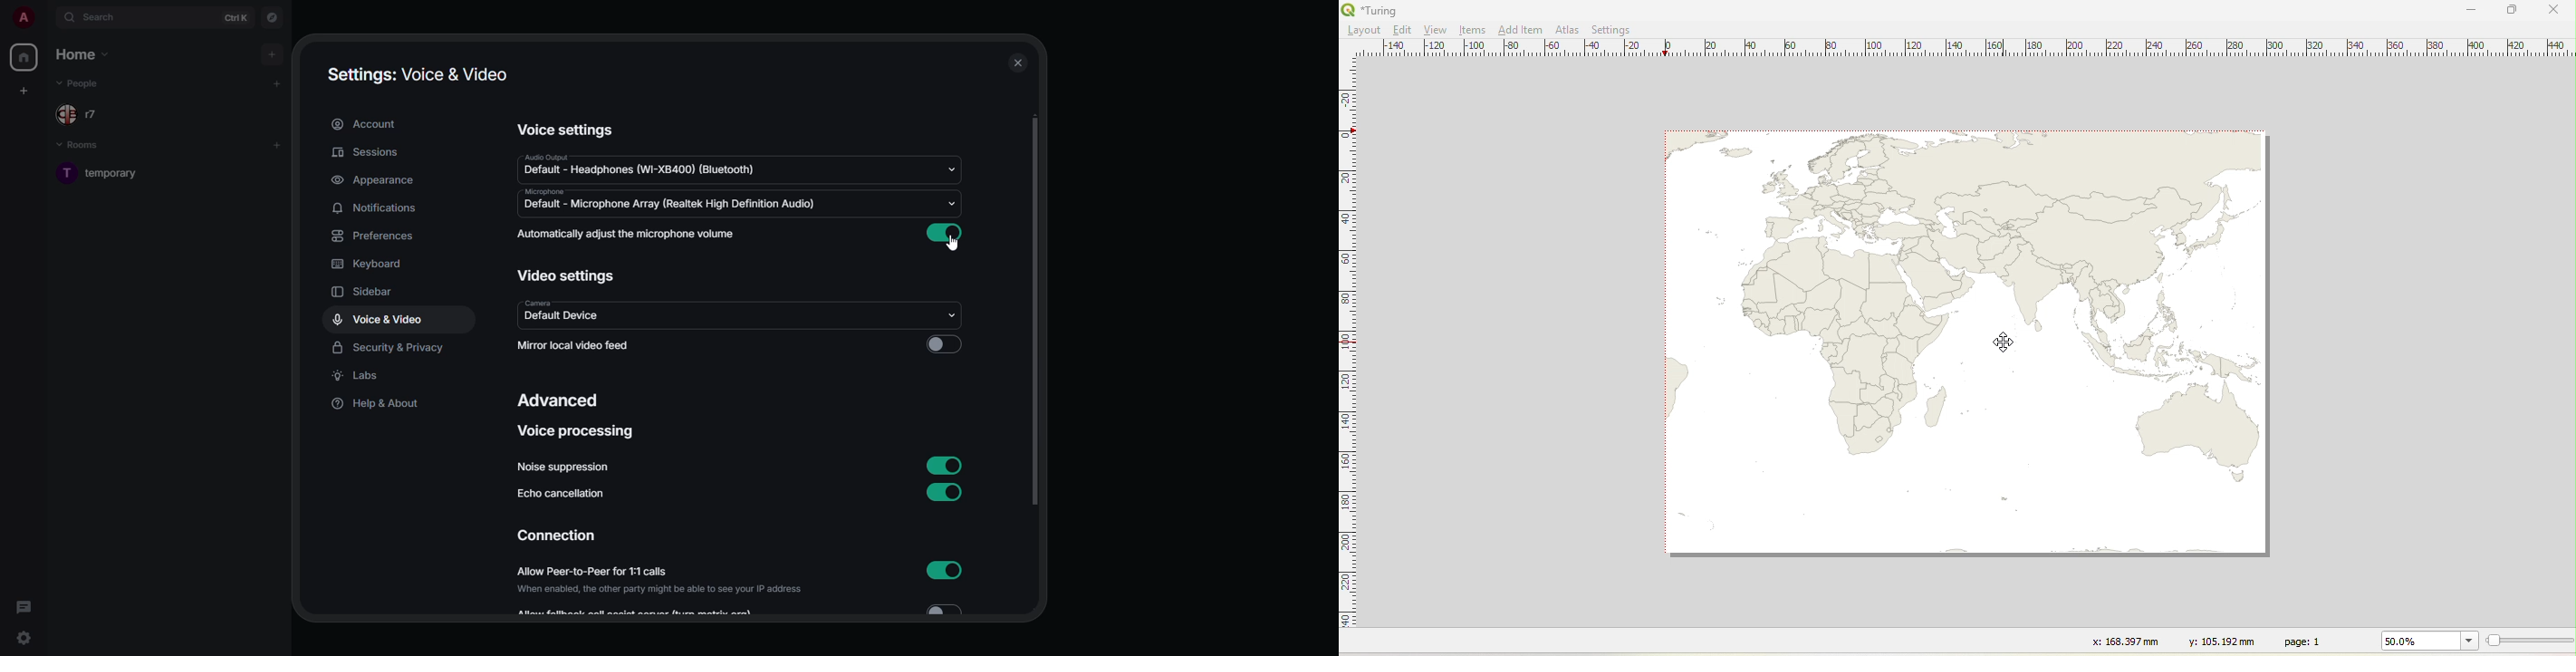  Describe the element at coordinates (24, 18) in the screenshot. I see `profile` at that location.